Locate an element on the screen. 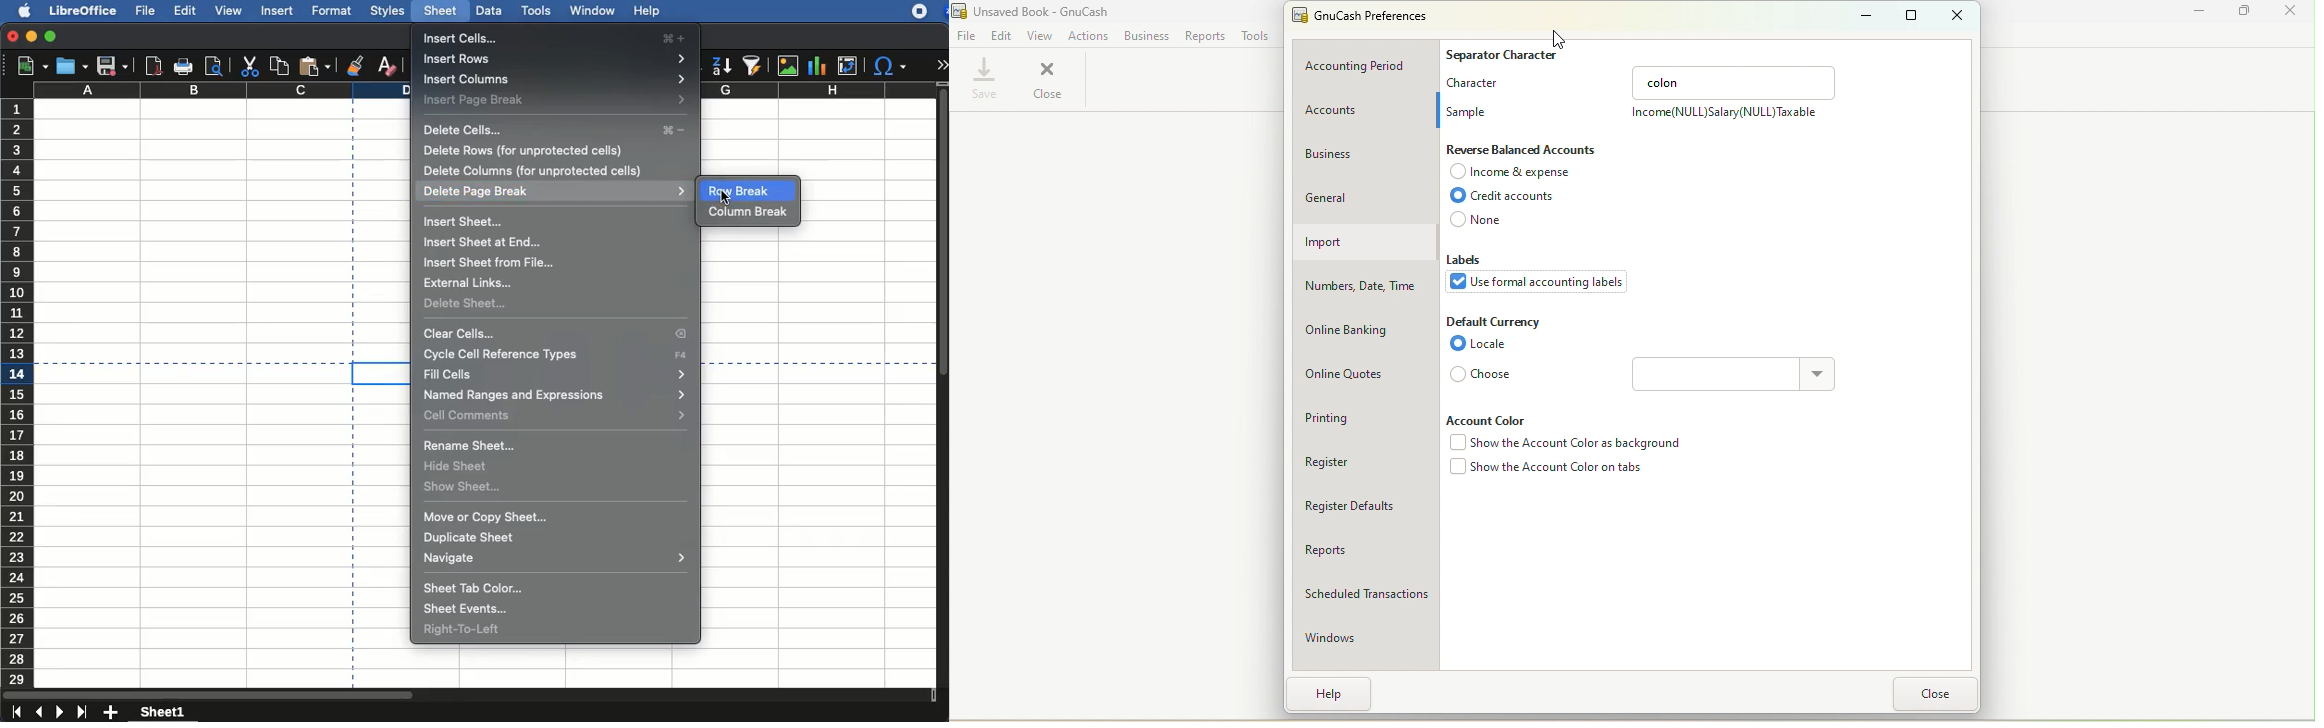 The width and height of the screenshot is (2324, 728). delete columns (for unprotected cells) is located at coordinates (532, 170).